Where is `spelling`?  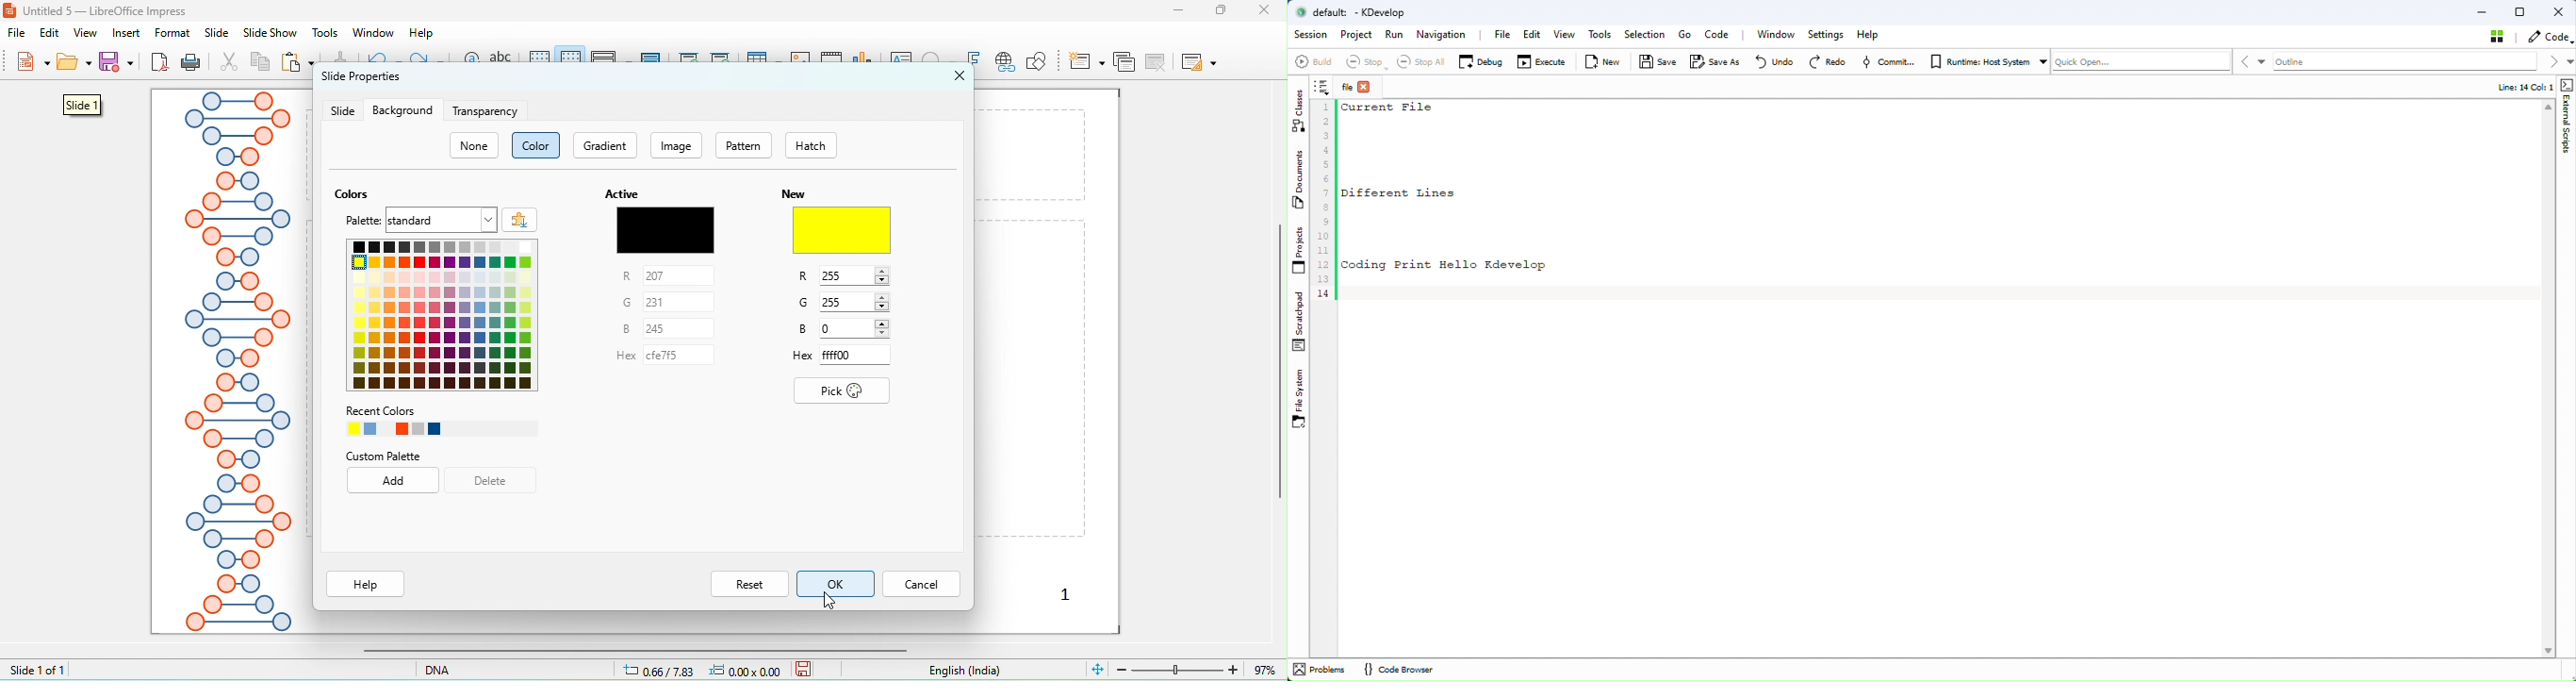
spelling is located at coordinates (504, 63).